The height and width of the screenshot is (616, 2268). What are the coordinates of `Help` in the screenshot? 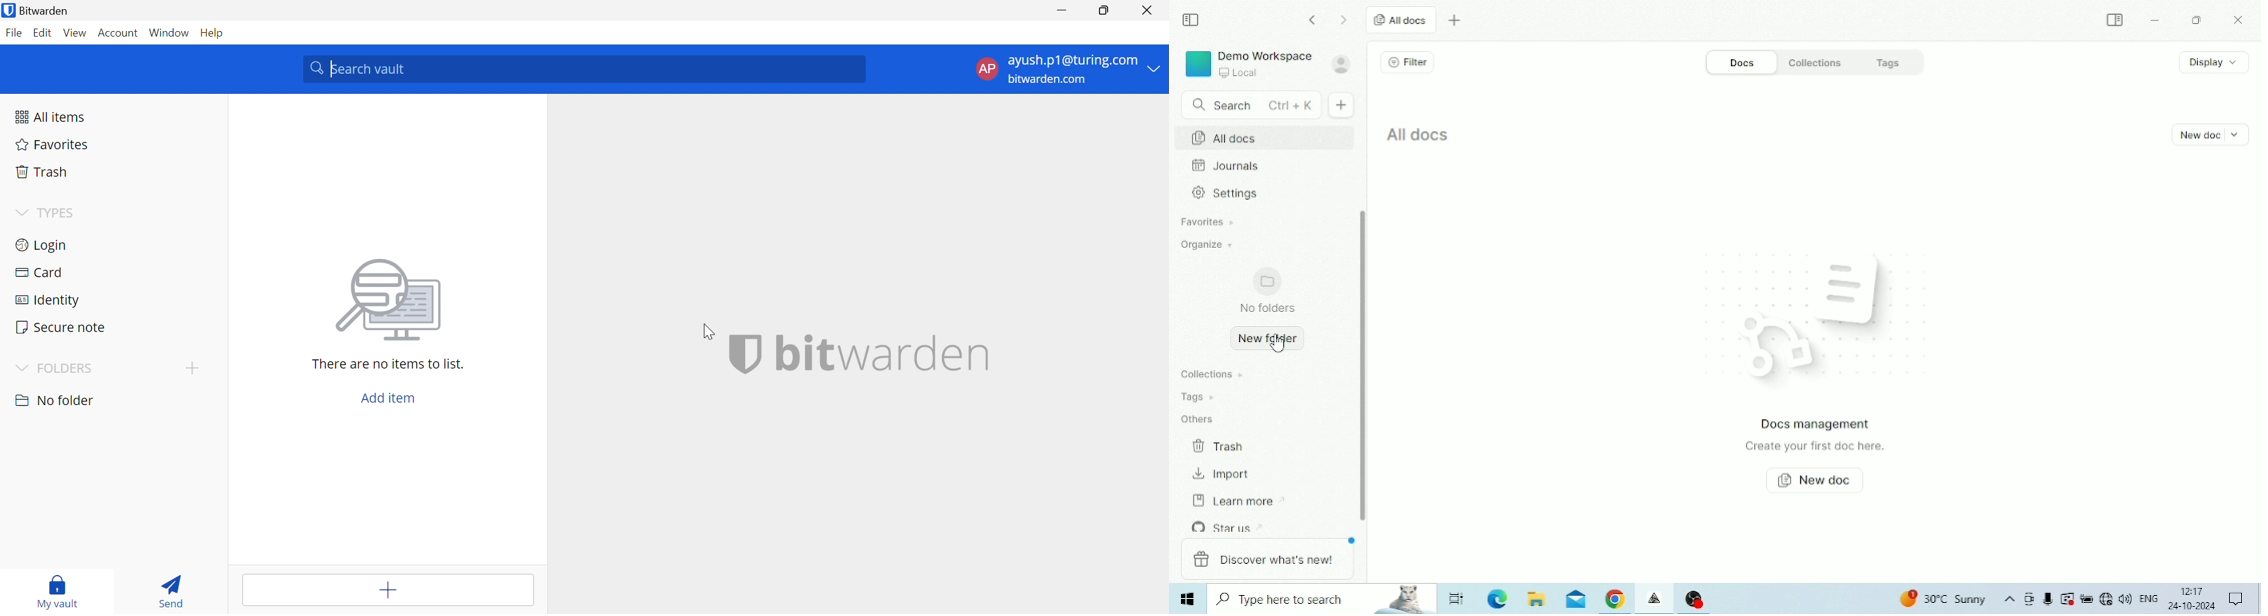 It's located at (213, 32).